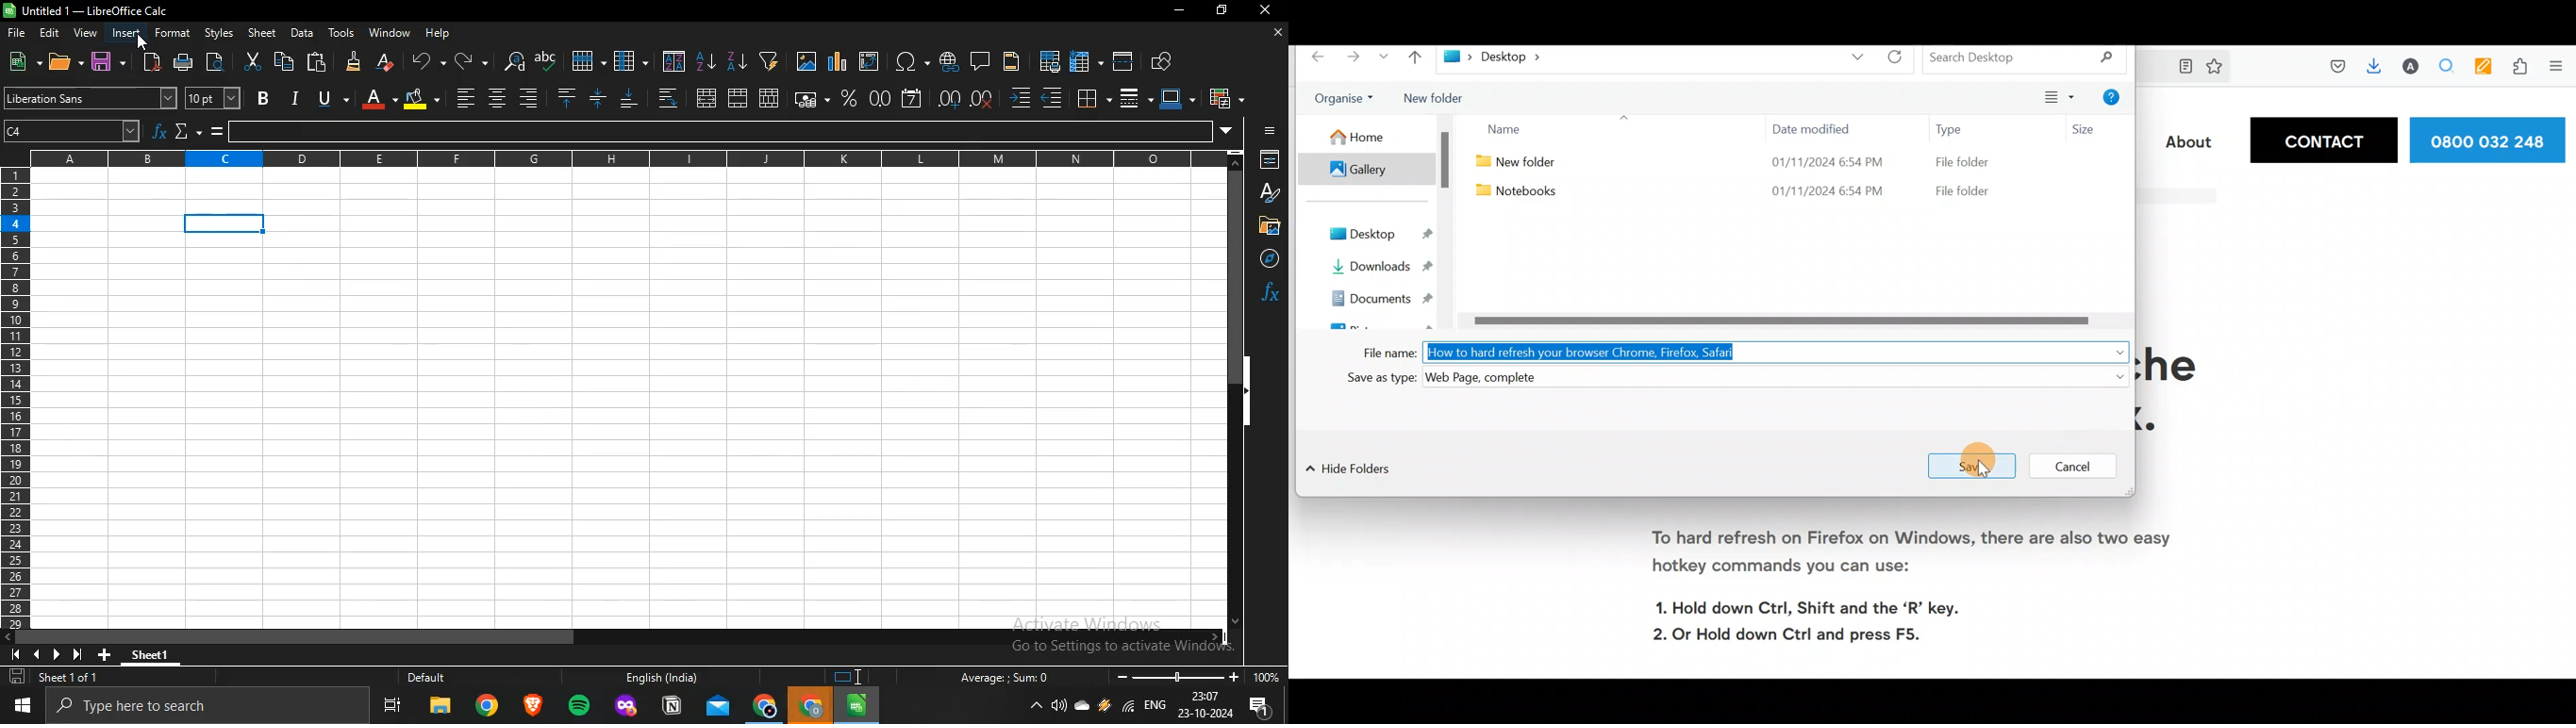 The image size is (2576, 728). I want to click on Downloads, so click(2378, 67).